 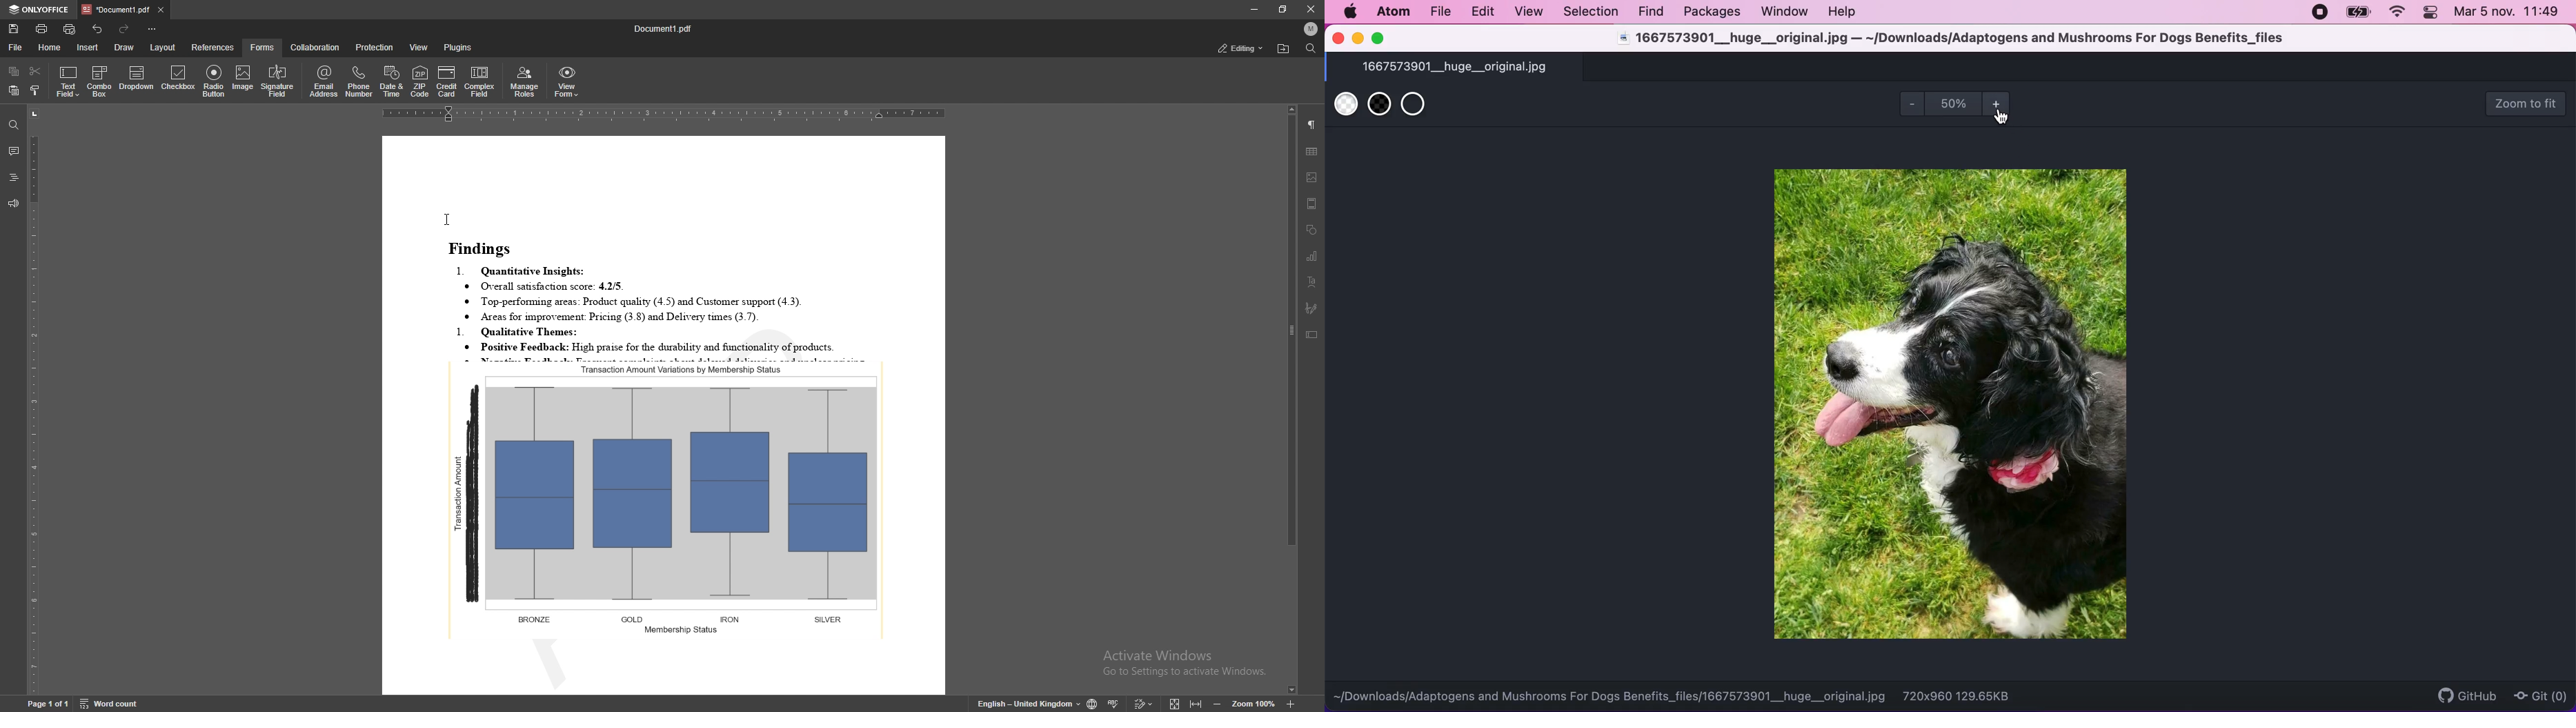 What do you see at coordinates (263, 48) in the screenshot?
I see `forms` at bounding box center [263, 48].